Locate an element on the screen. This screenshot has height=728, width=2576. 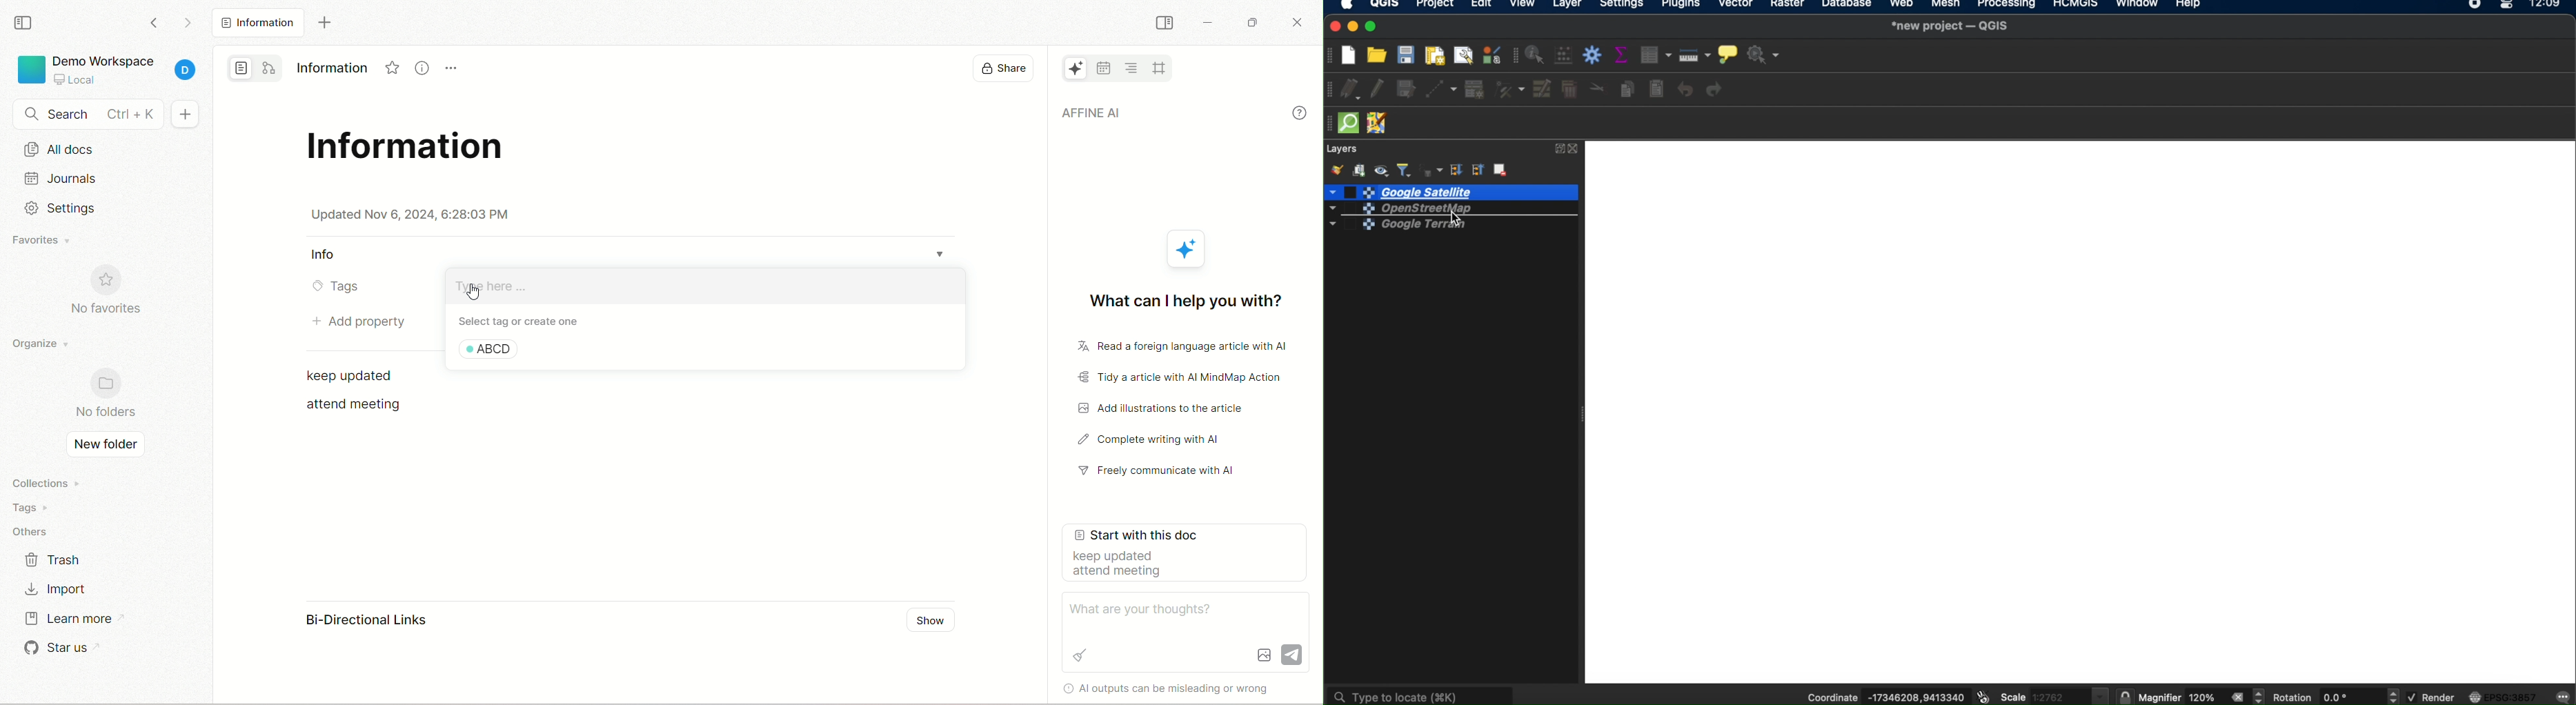
paste features is located at coordinates (1658, 89).